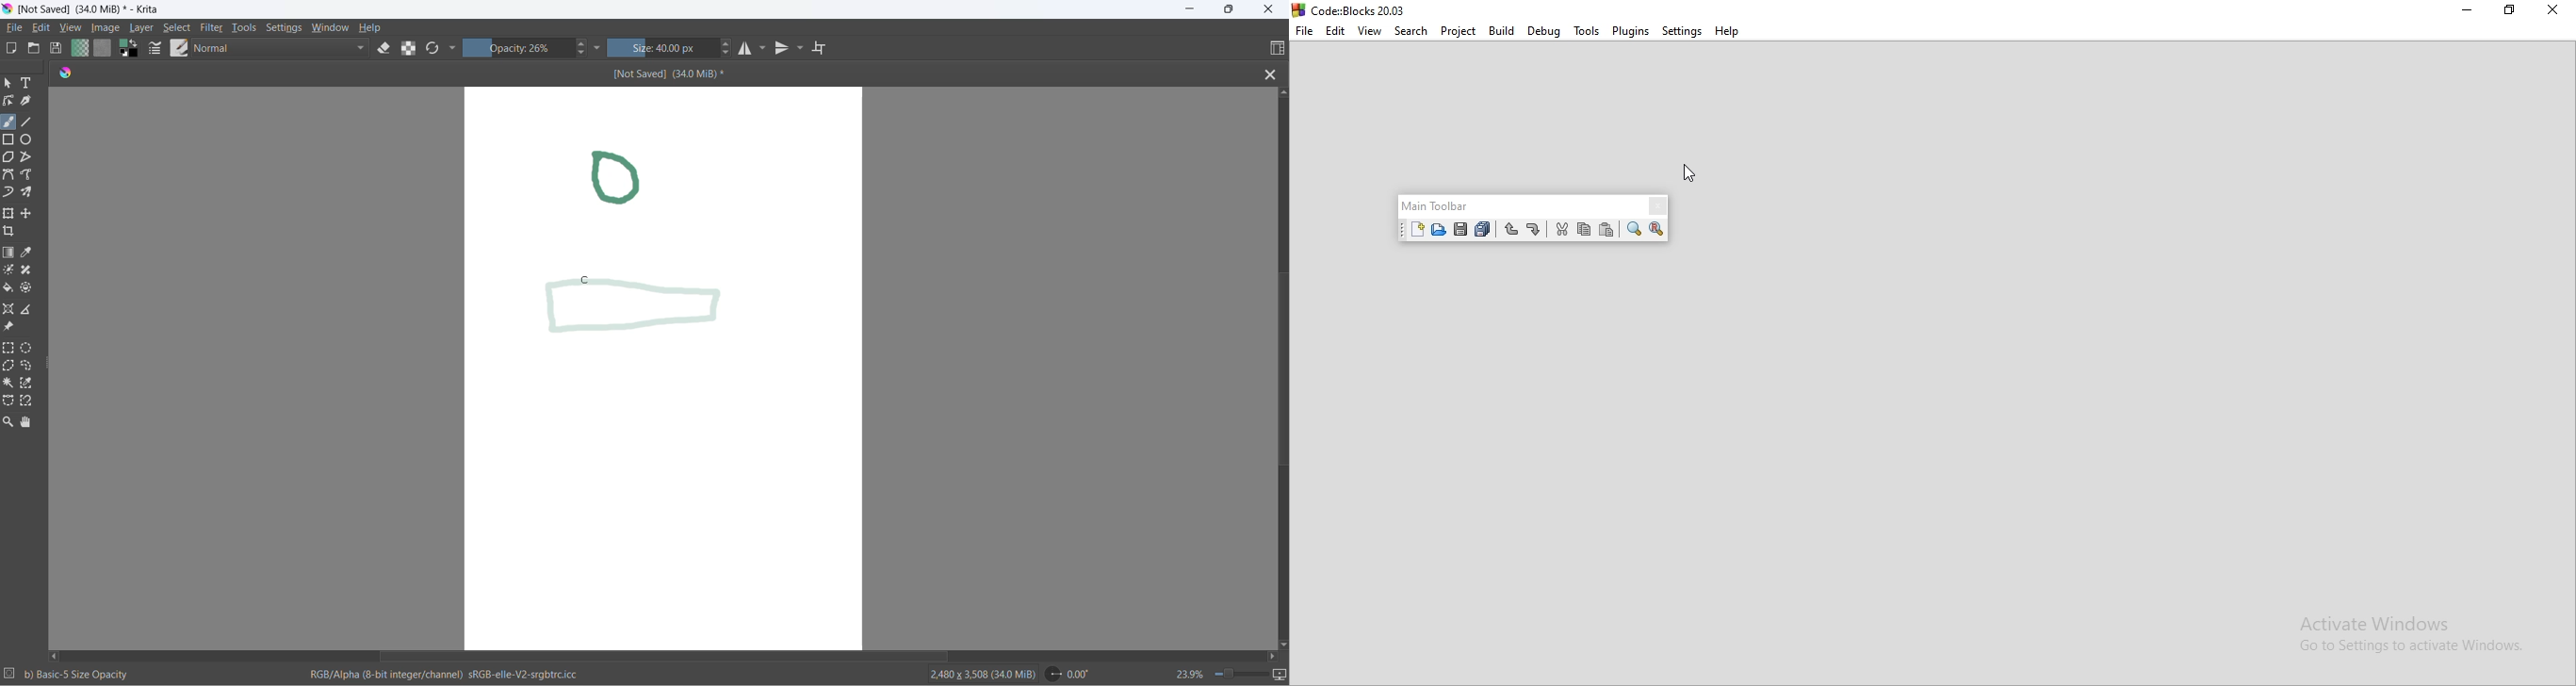  I want to click on select shape tool, so click(10, 85).